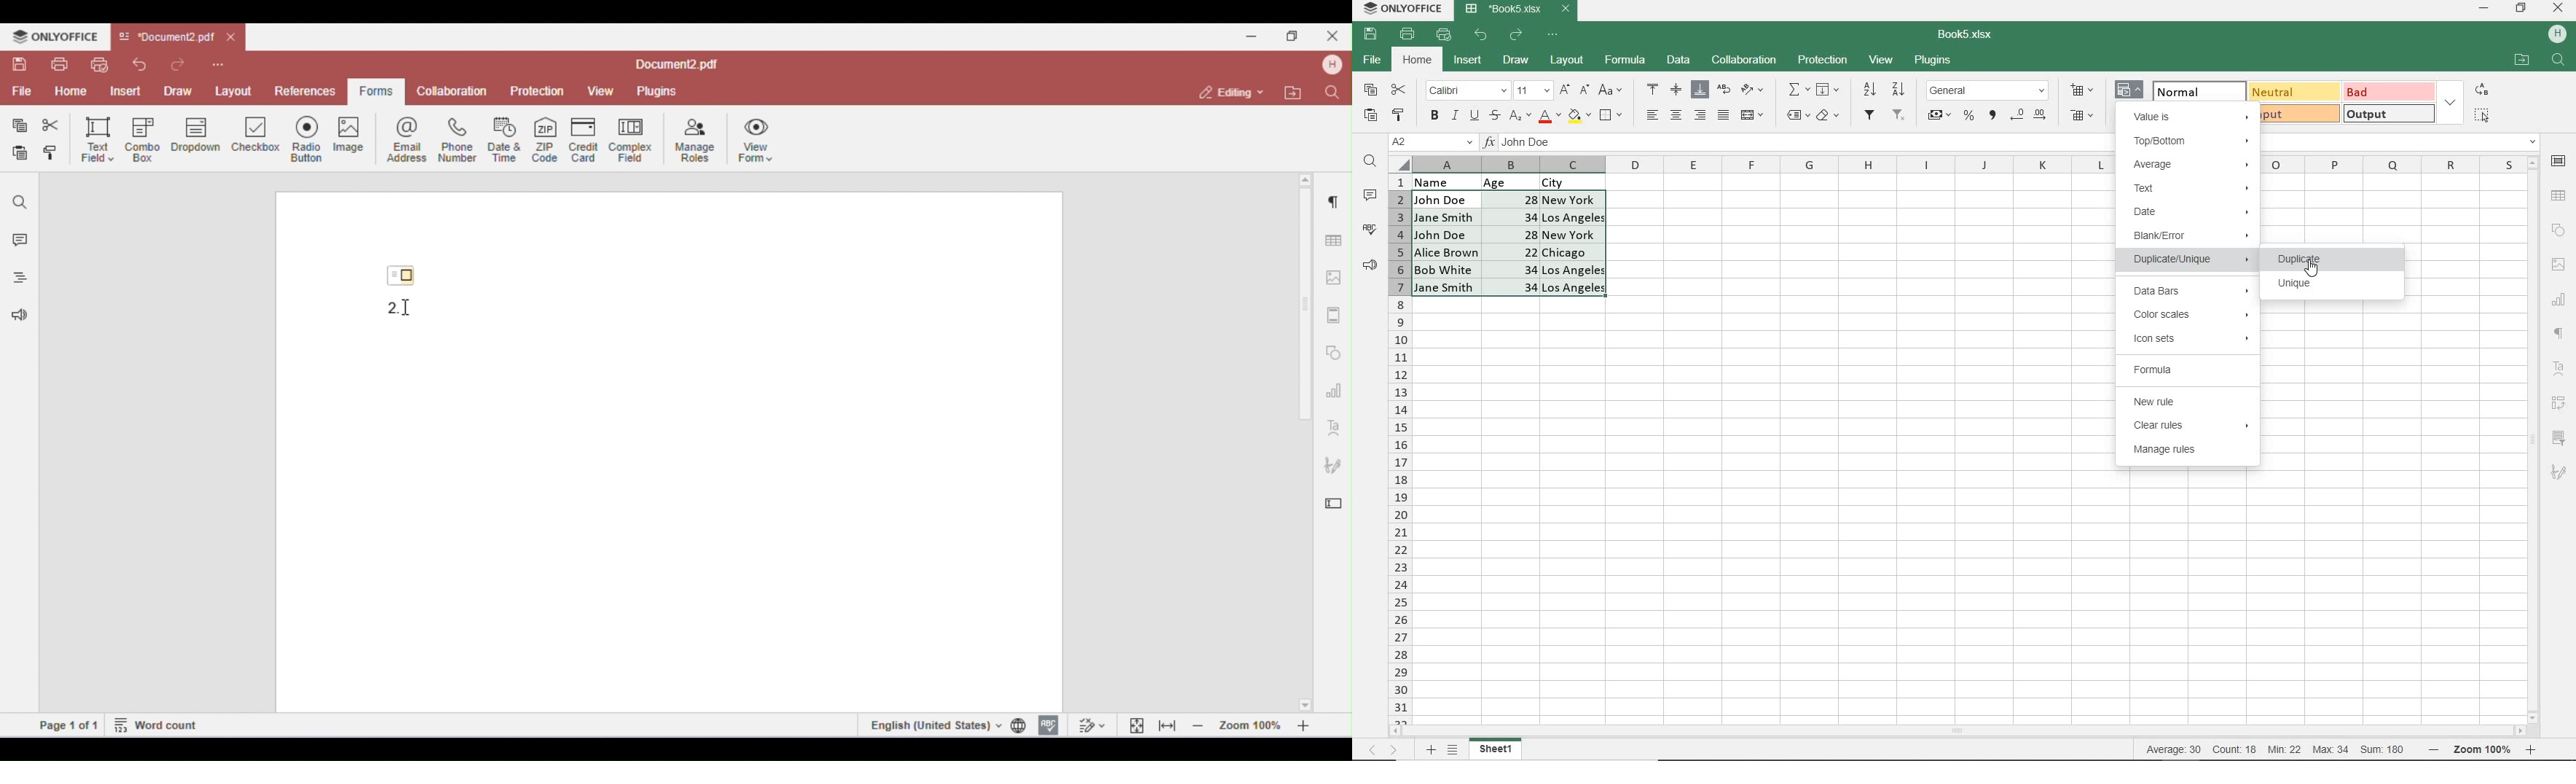 Image resolution: width=2576 pixels, height=784 pixels. I want to click on MANAGE RULES, so click(2191, 452).